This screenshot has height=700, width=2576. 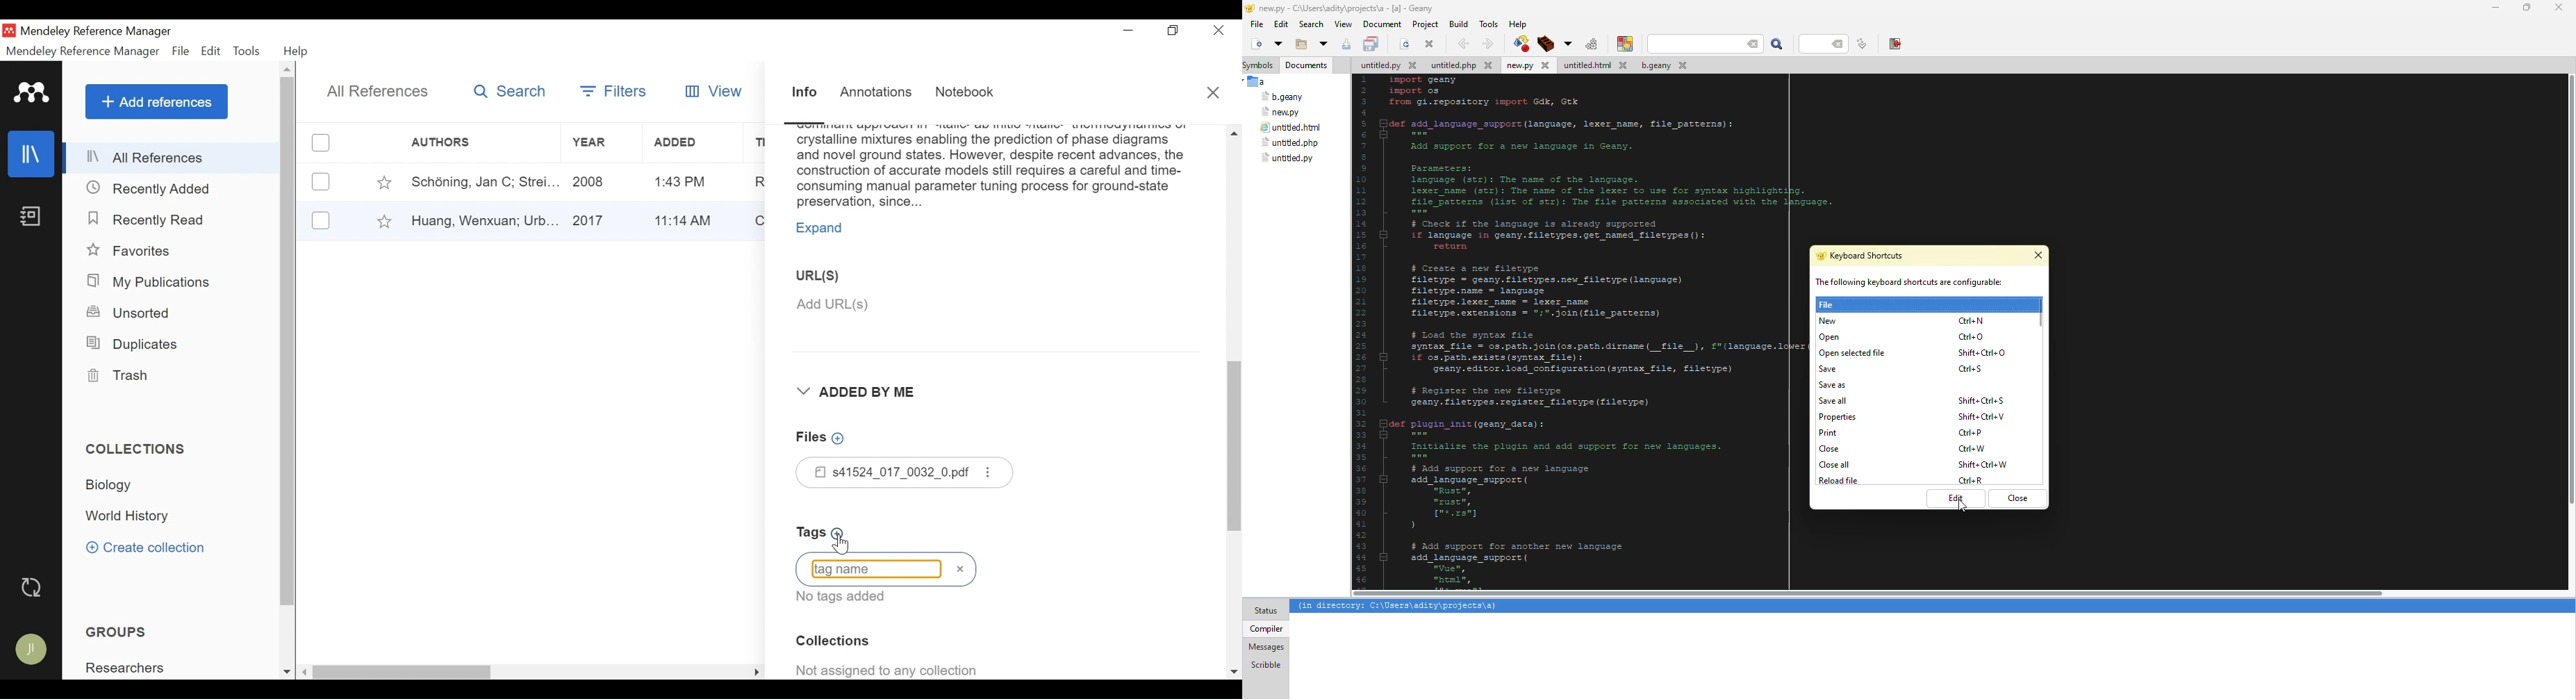 What do you see at coordinates (321, 143) in the screenshot?
I see `(un)select all` at bounding box center [321, 143].